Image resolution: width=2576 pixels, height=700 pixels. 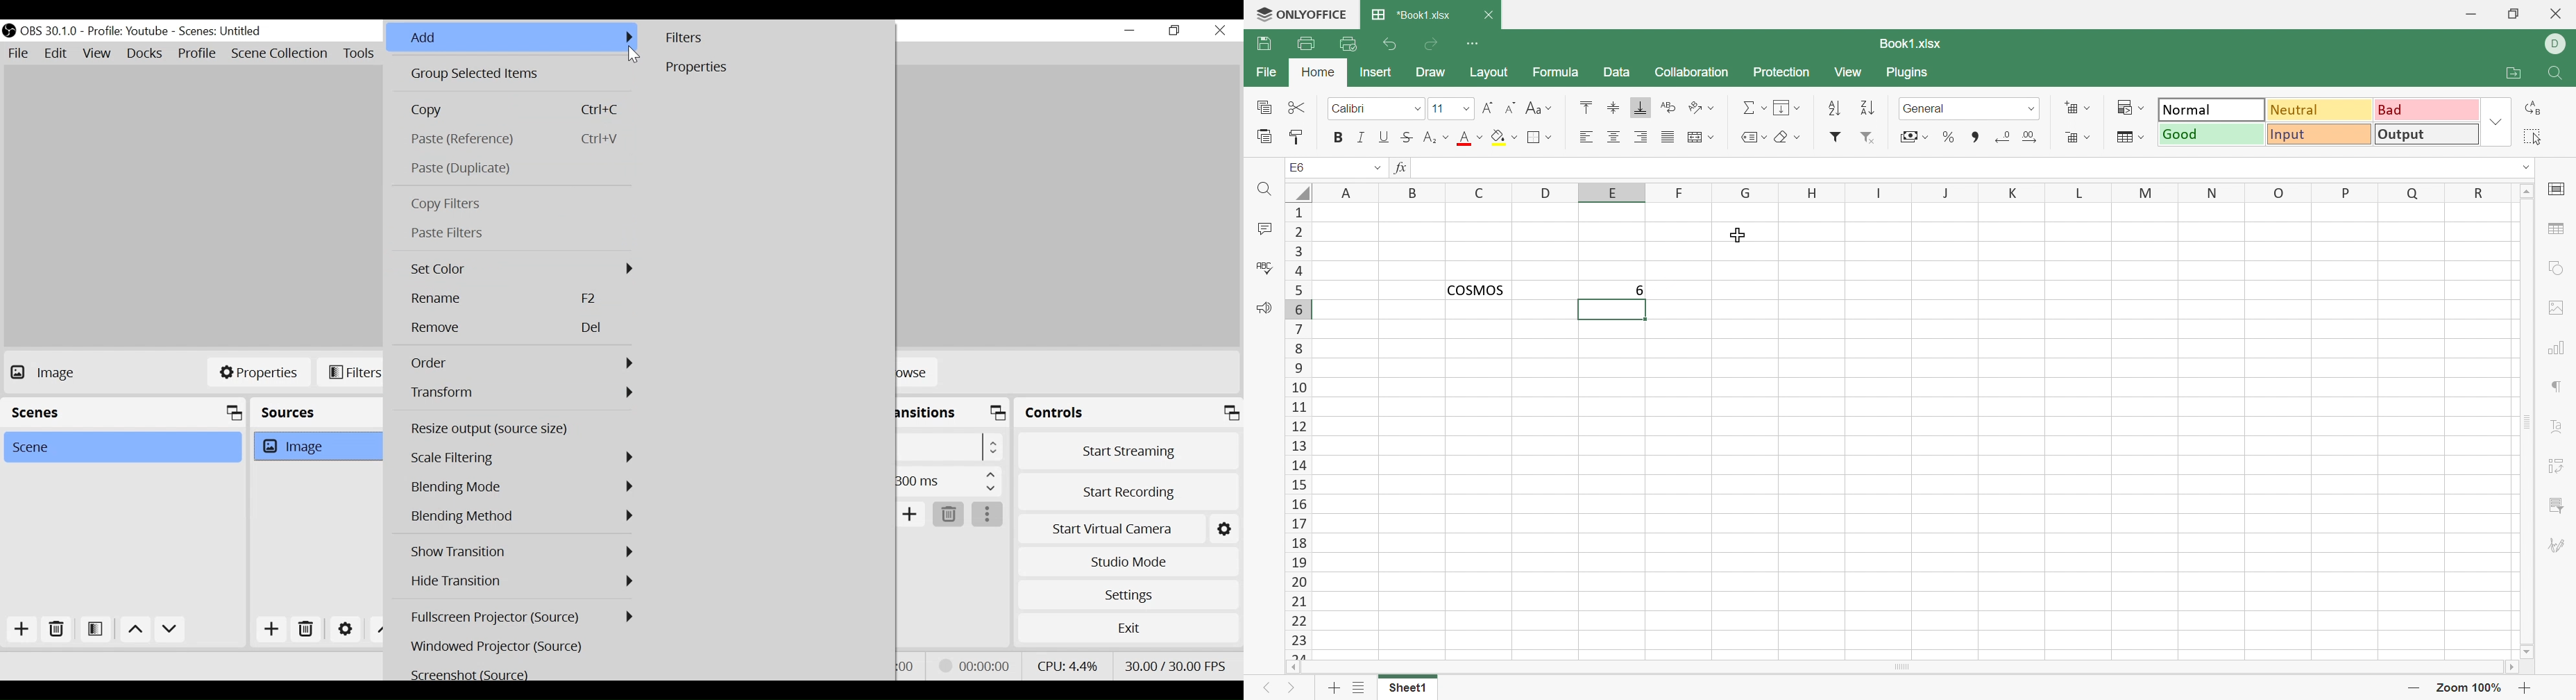 What do you see at coordinates (355, 369) in the screenshot?
I see `Filters` at bounding box center [355, 369].